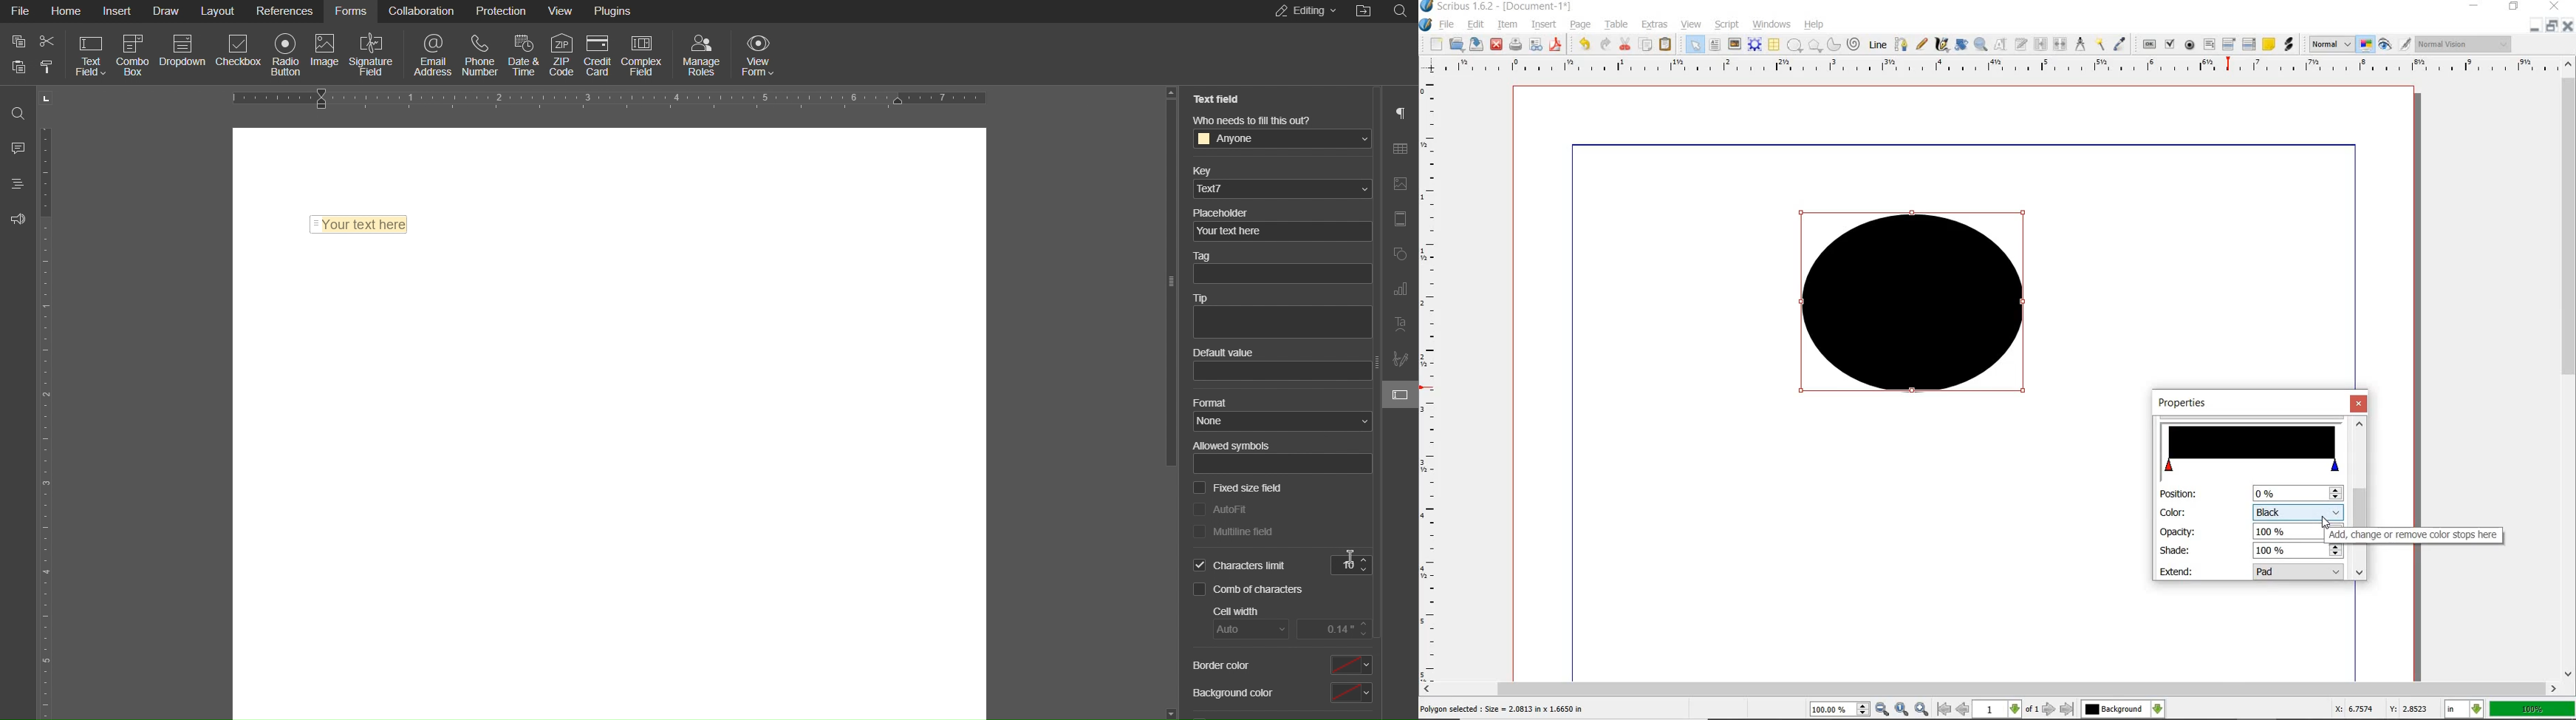 The height and width of the screenshot is (728, 2576). What do you see at coordinates (2170, 43) in the screenshot?
I see `PDF CHECK BOX` at bounding box center [2170, 43].